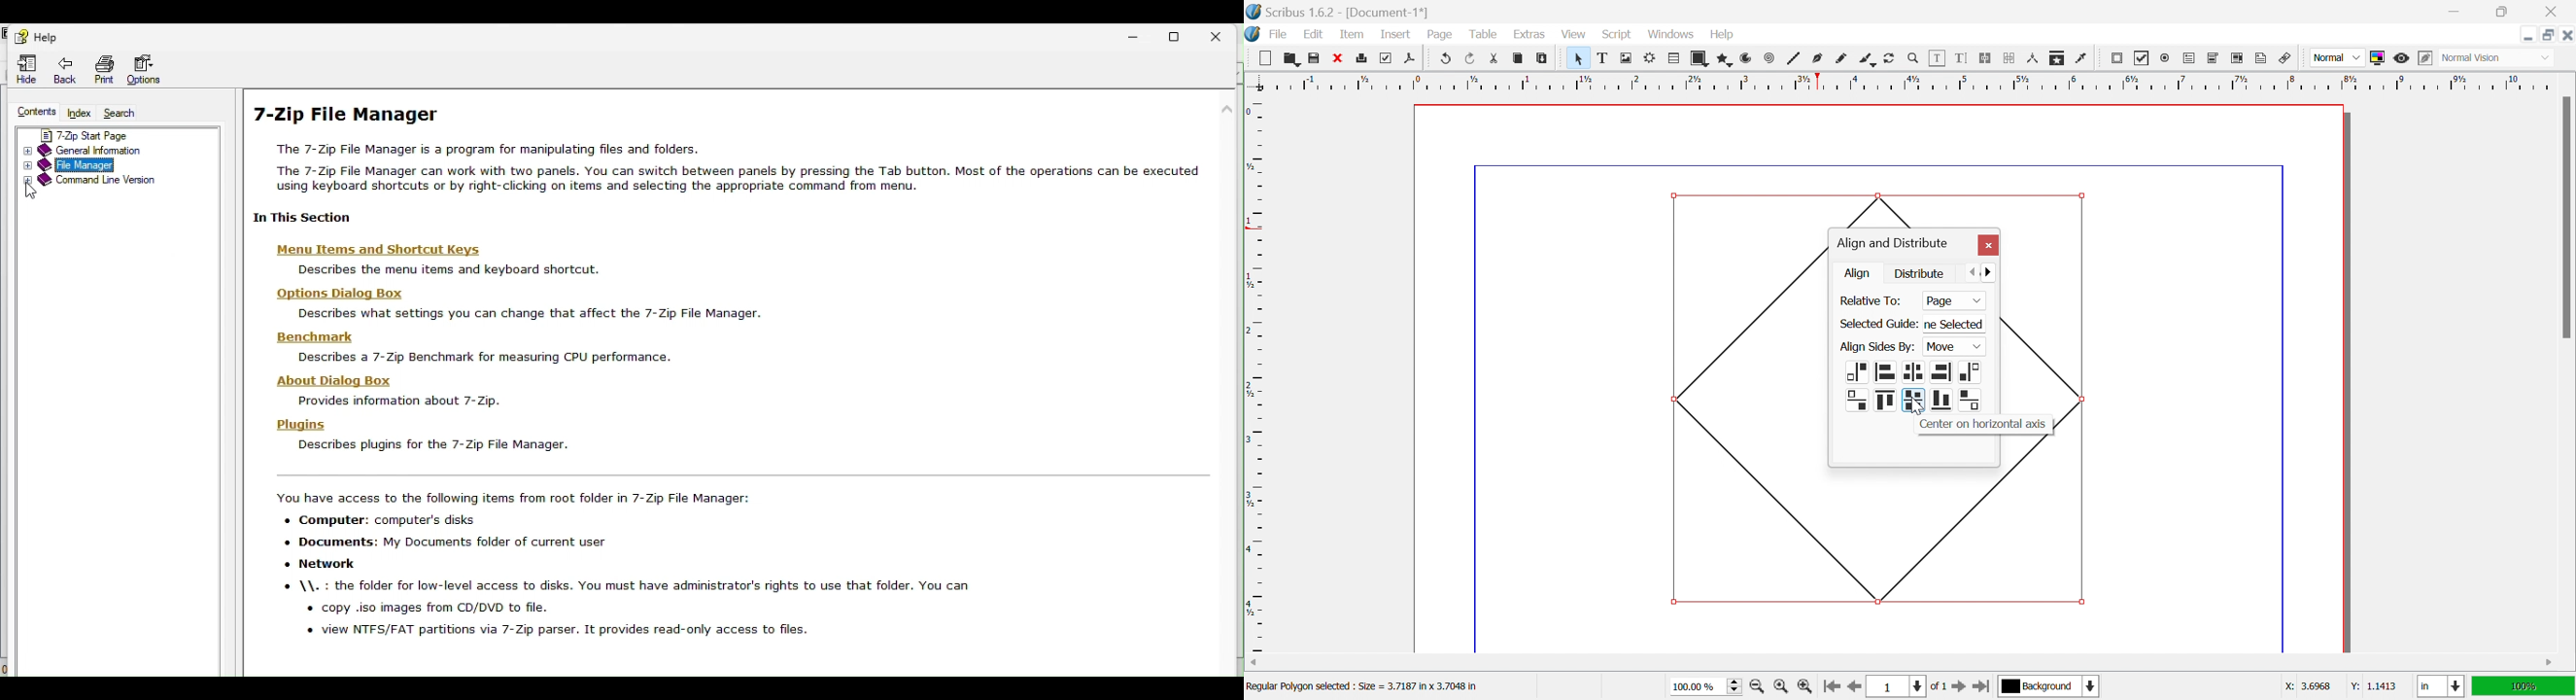 The image size is (2576, 700). Describe the element at coordinates (102, 68) in the screenshot. I see `print` at that location.